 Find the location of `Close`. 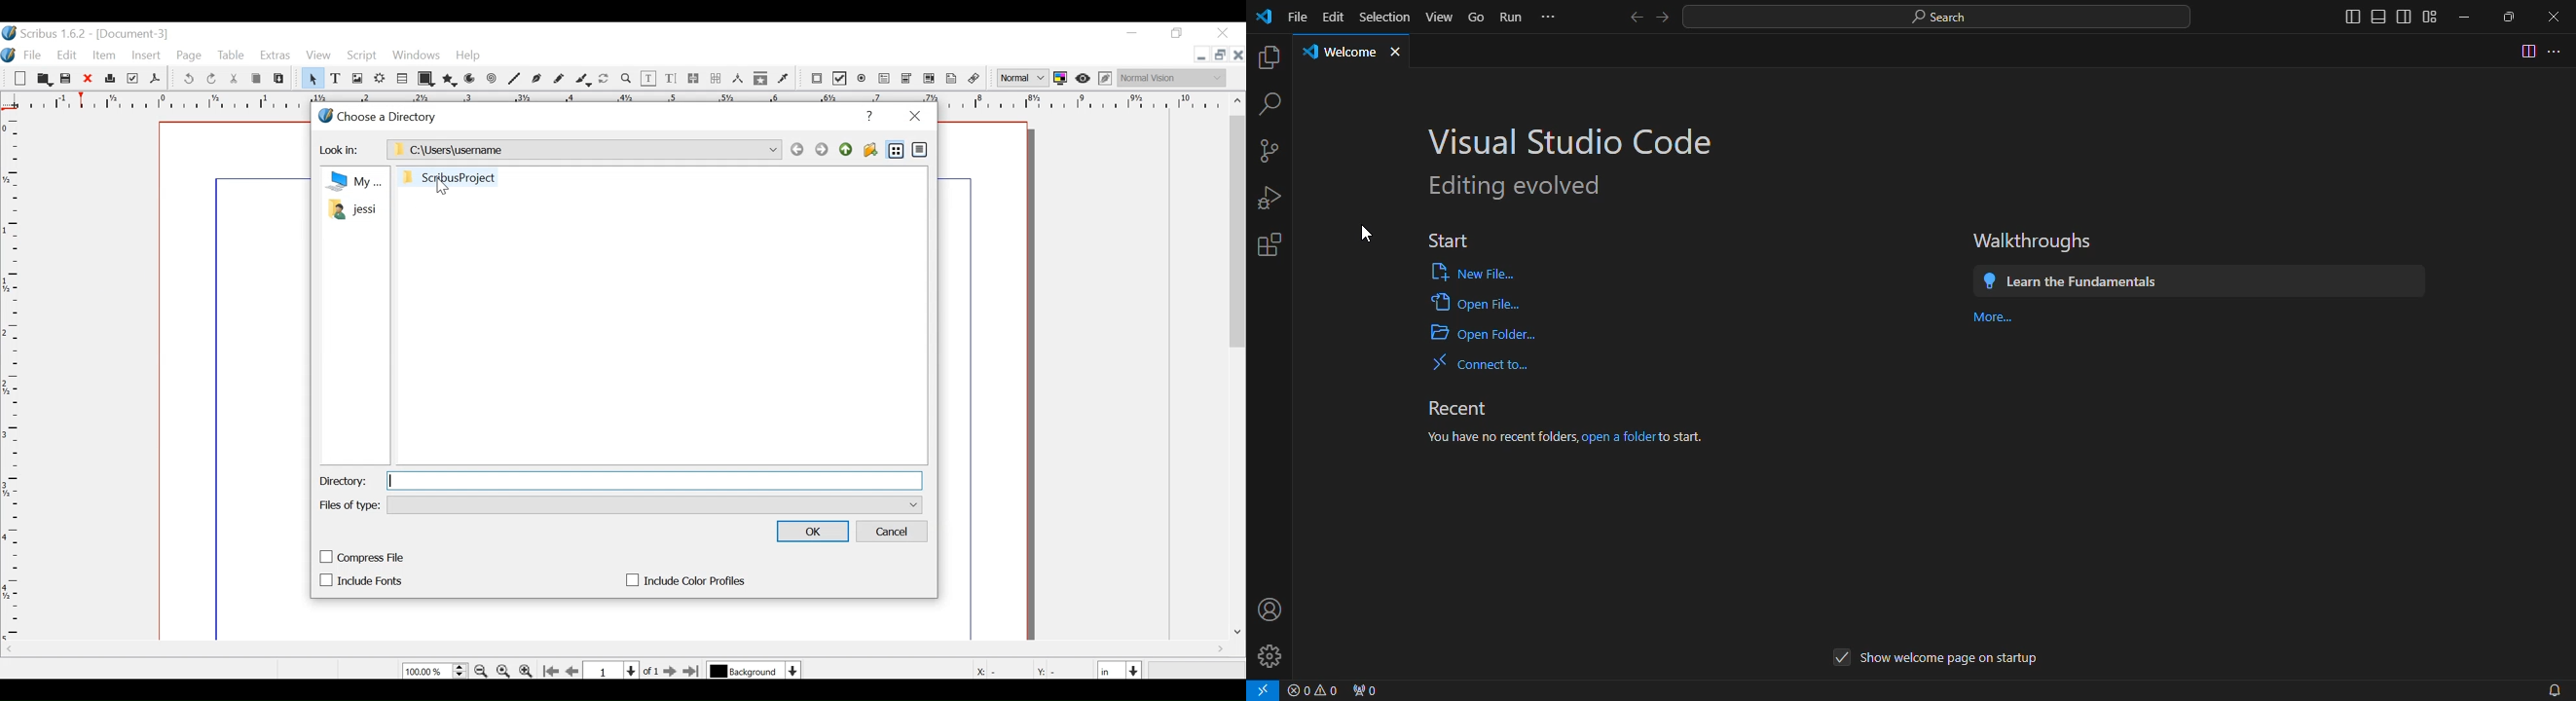

Close is located at coordinates (1227, 33).